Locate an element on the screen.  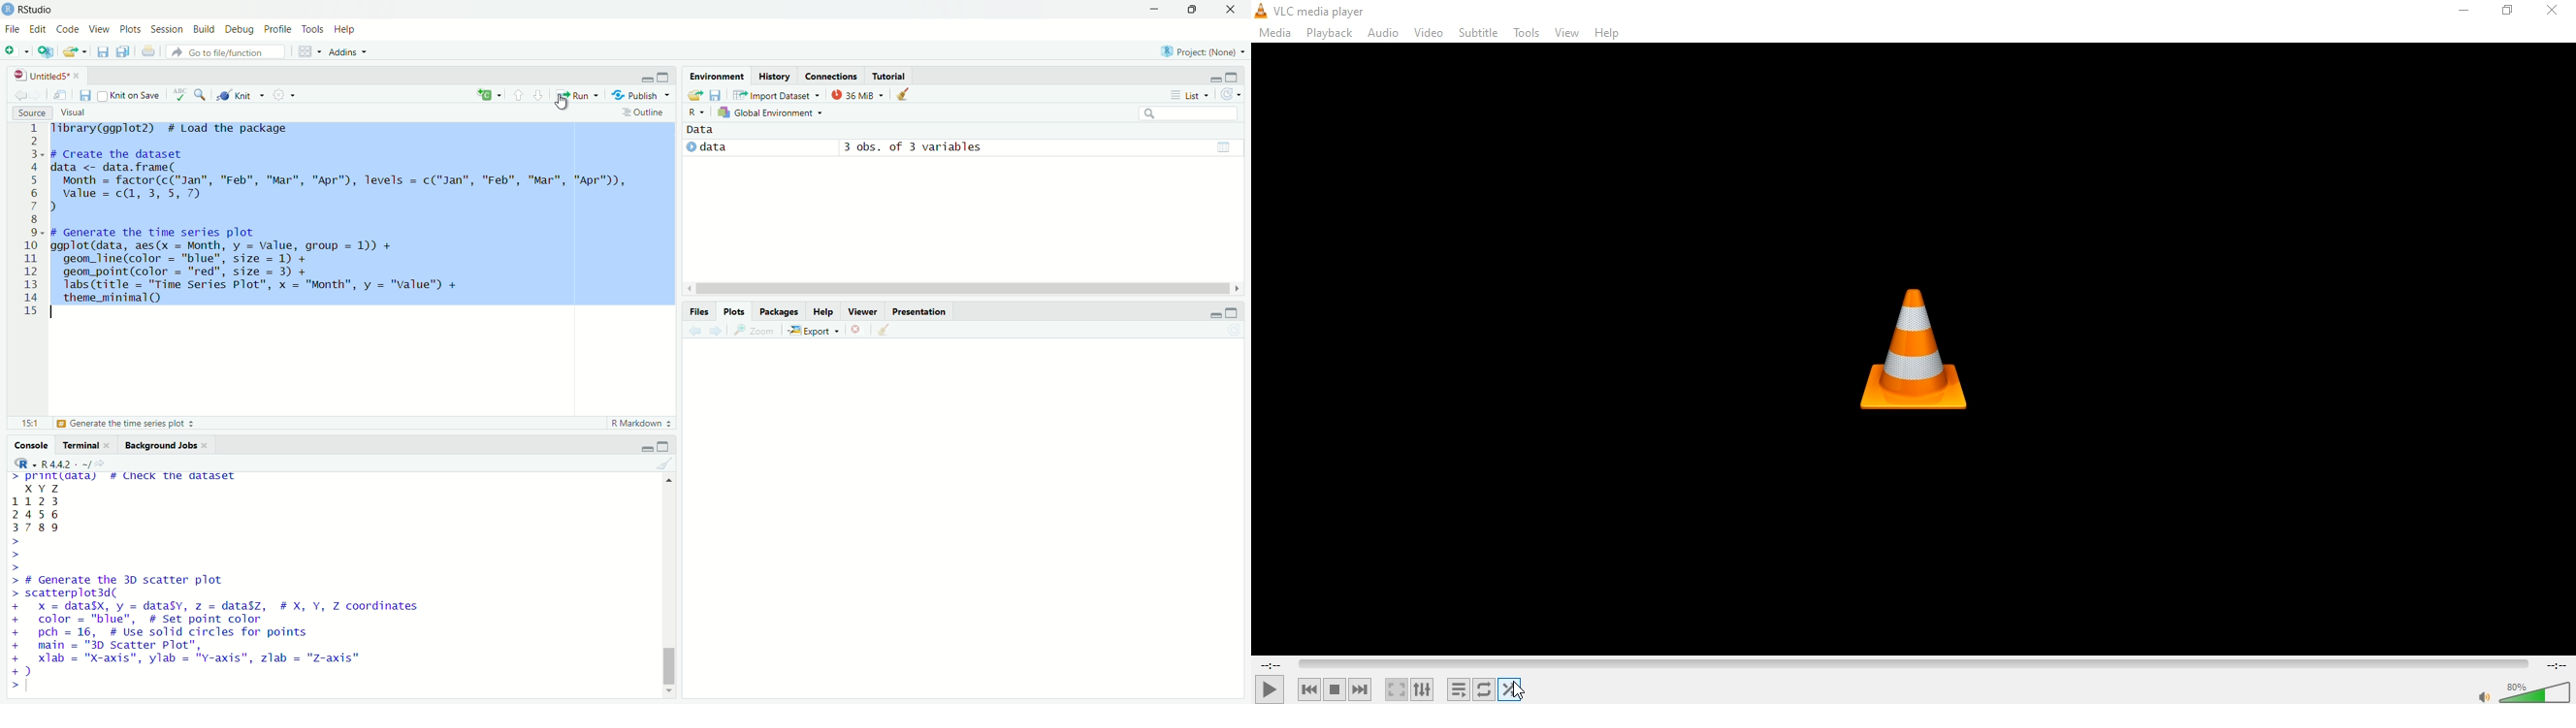
show in new window is located at coordinates (63, 93).